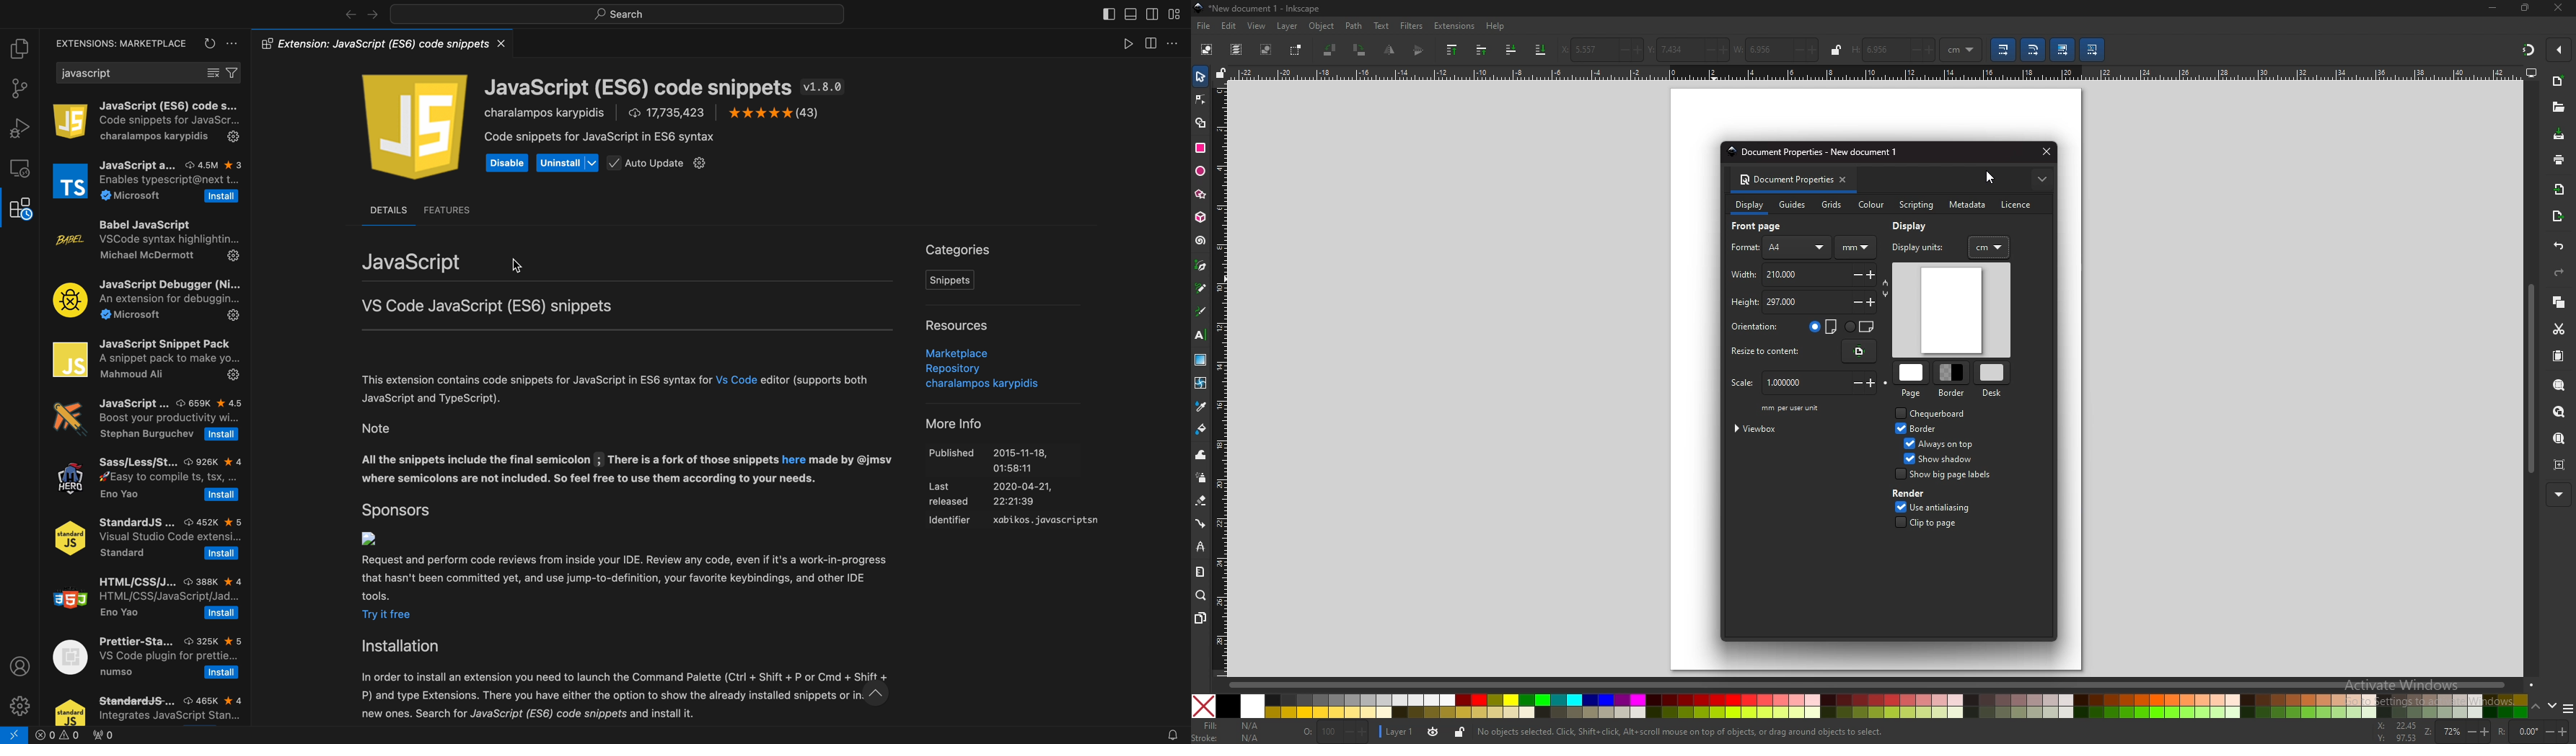  I want to click on toggle primary bar, so click(1128, 12).